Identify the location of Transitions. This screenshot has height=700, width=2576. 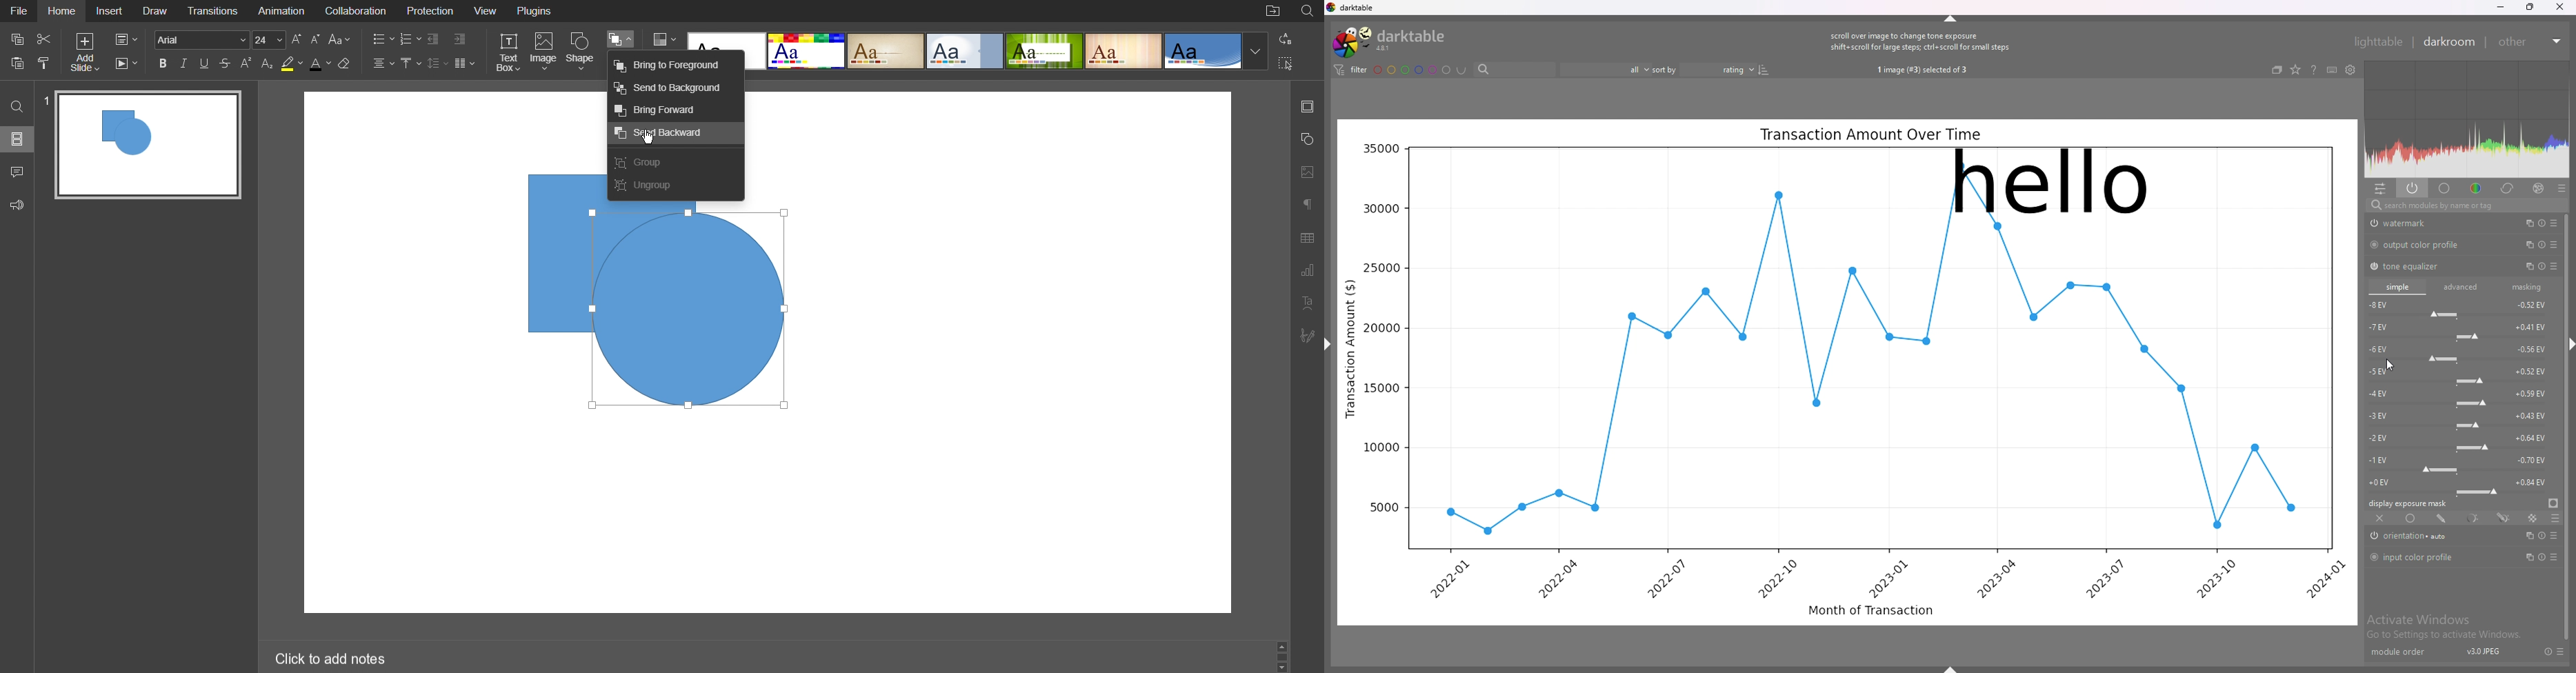
(214, 11).